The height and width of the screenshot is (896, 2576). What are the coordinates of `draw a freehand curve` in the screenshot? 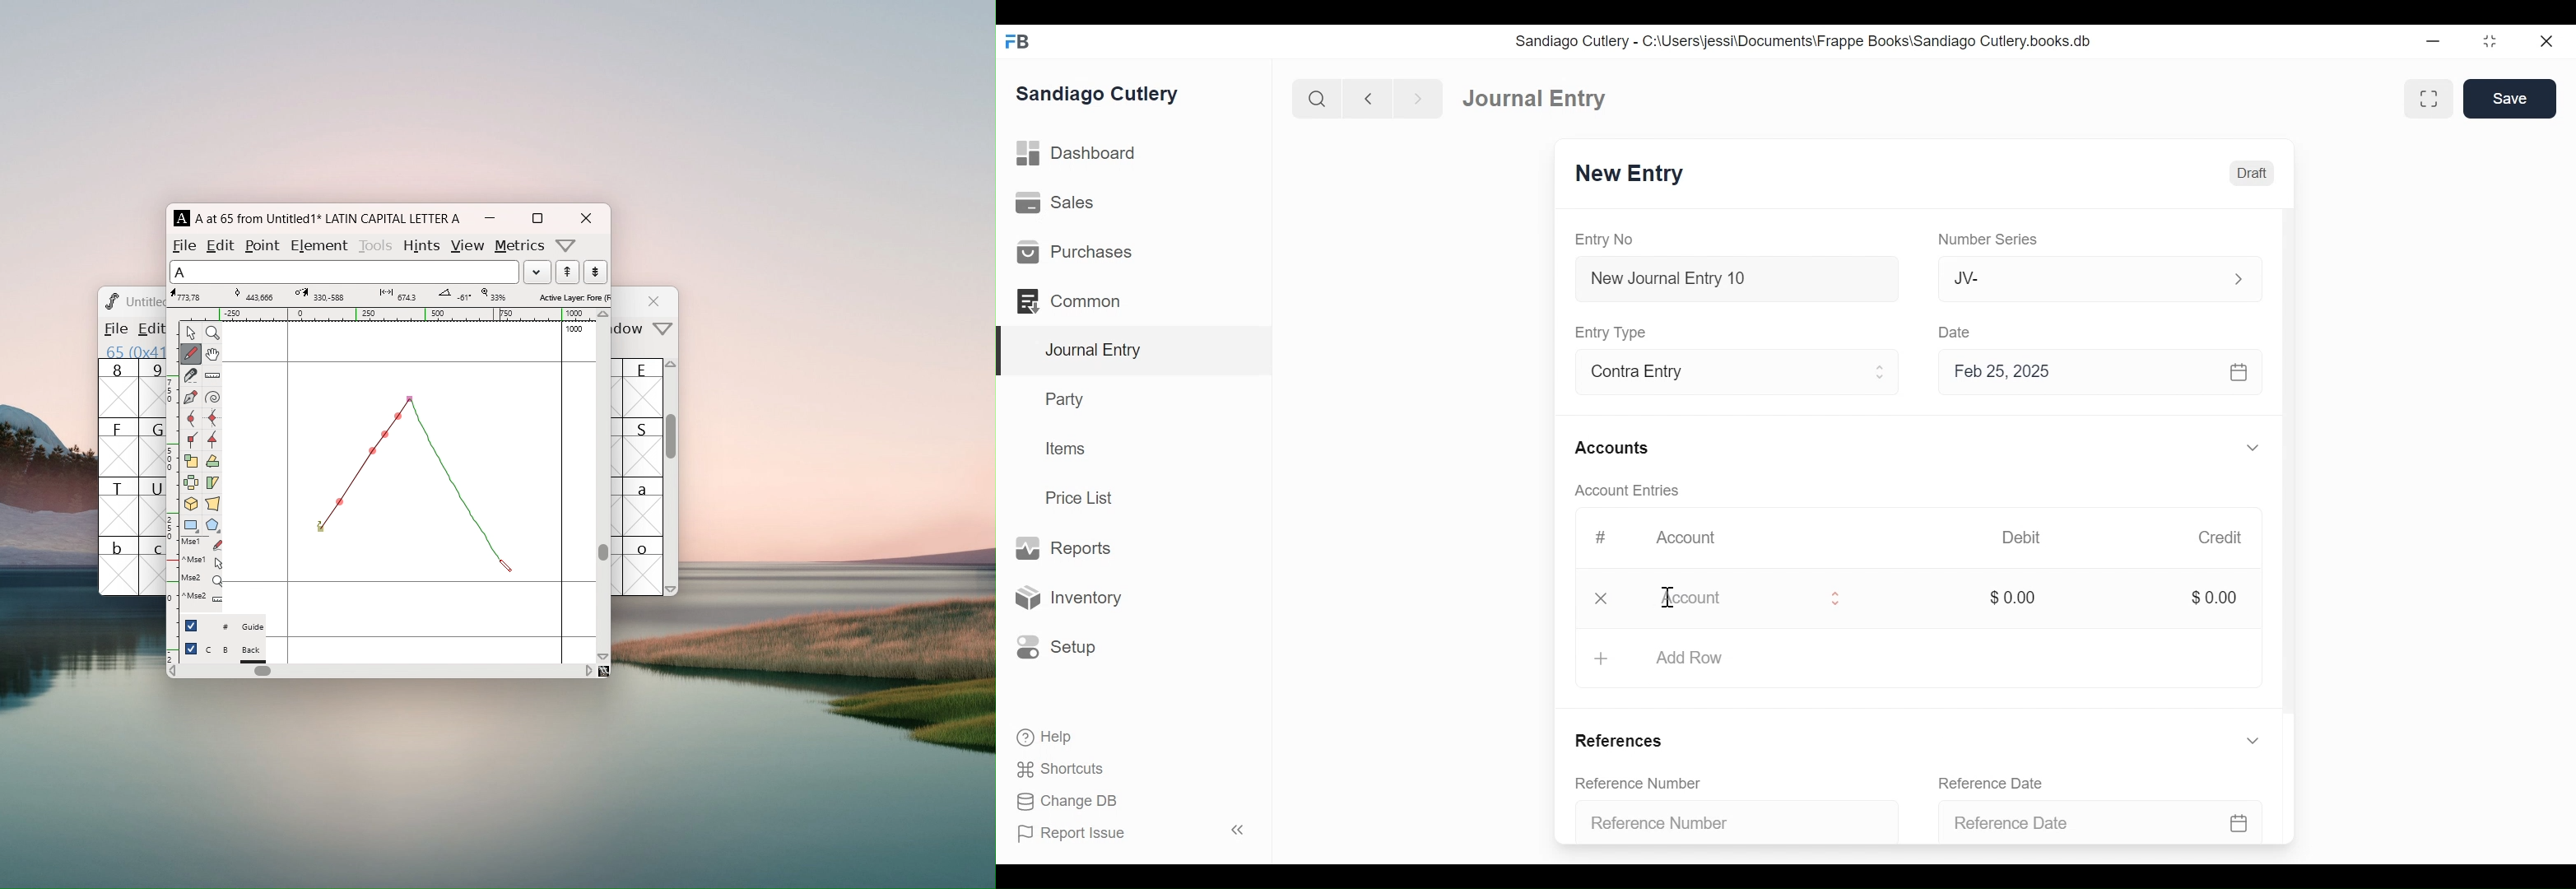 It's located at (191, 354).